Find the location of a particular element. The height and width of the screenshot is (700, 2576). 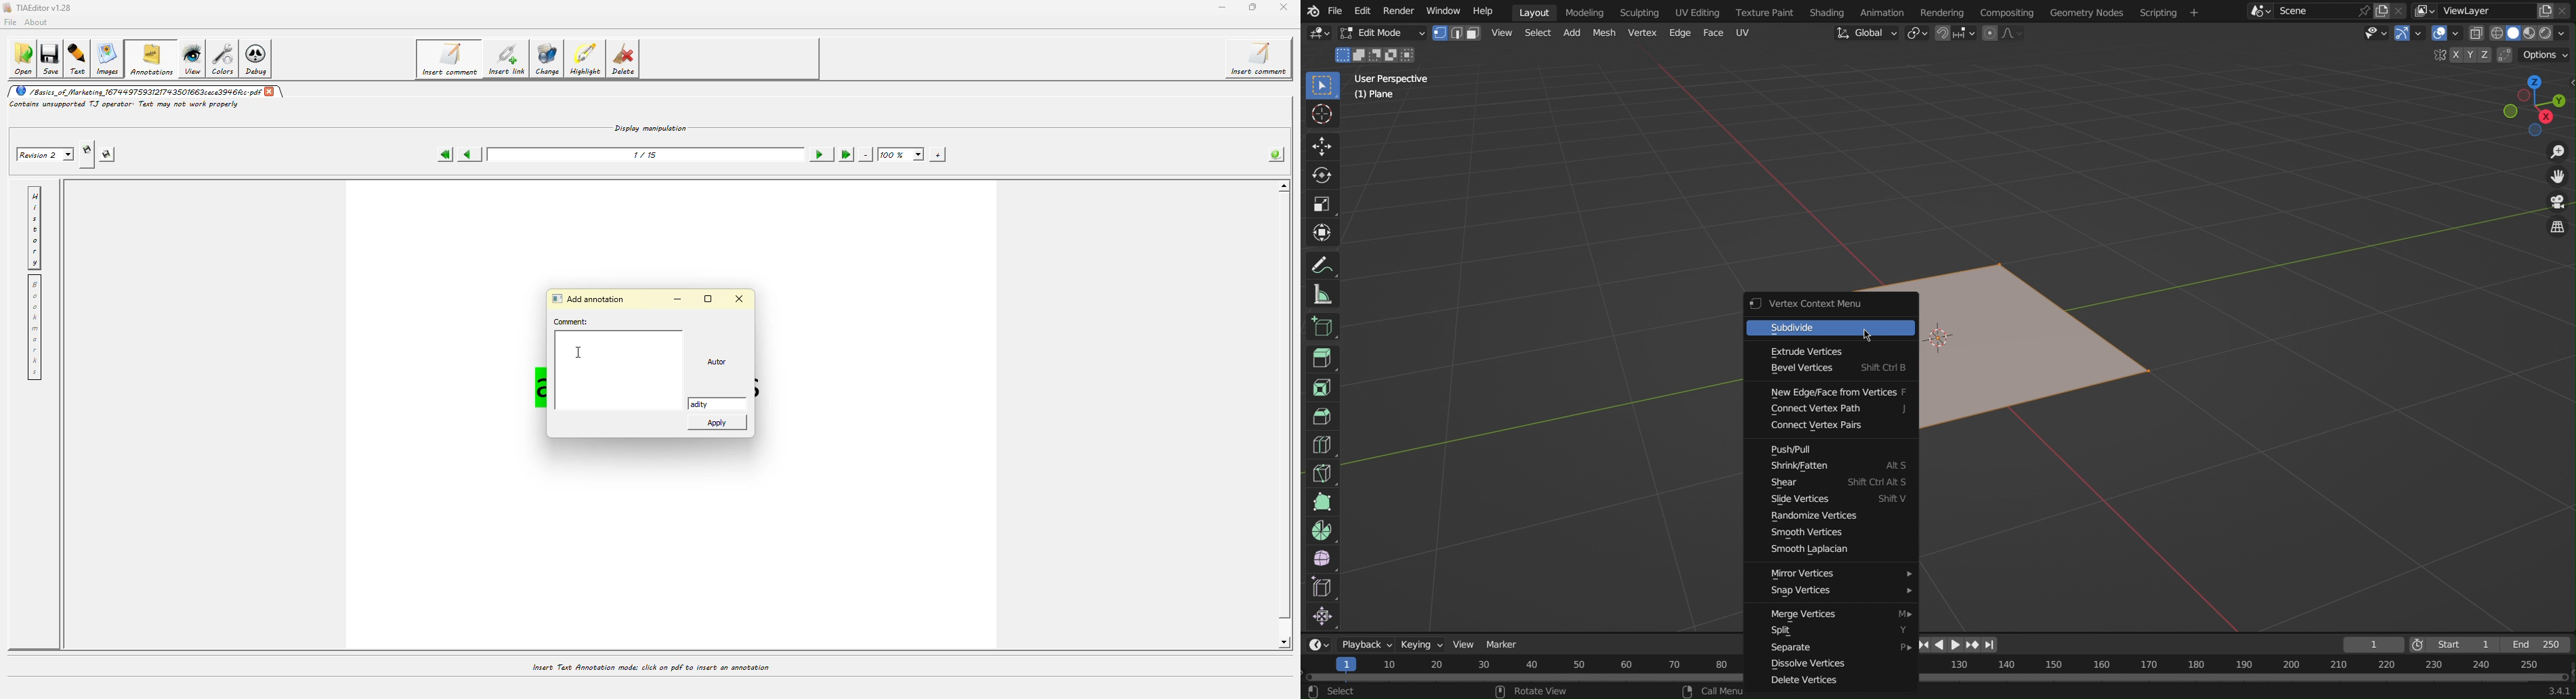

View is located at coordinates (1501, 33).